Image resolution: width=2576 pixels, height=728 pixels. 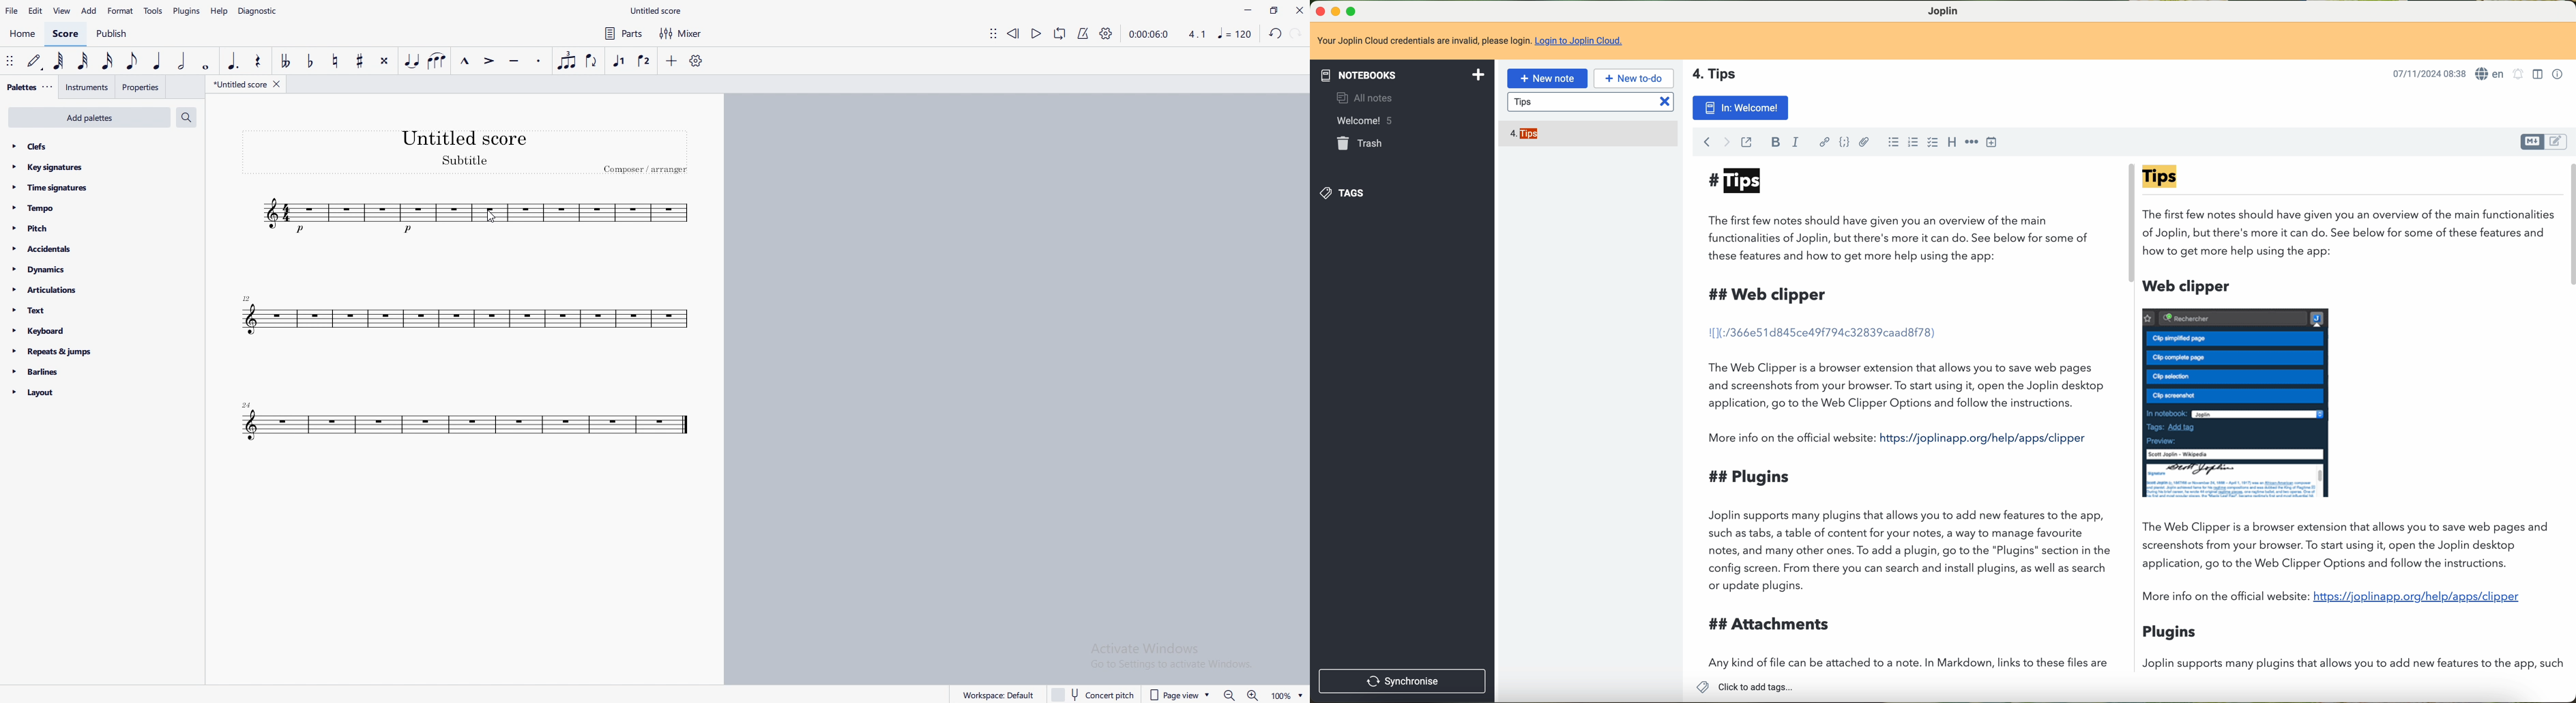 What do you see at coordinates (88, 207) in the screenshot?
I see `tempo` at bounding box center [88, 207].